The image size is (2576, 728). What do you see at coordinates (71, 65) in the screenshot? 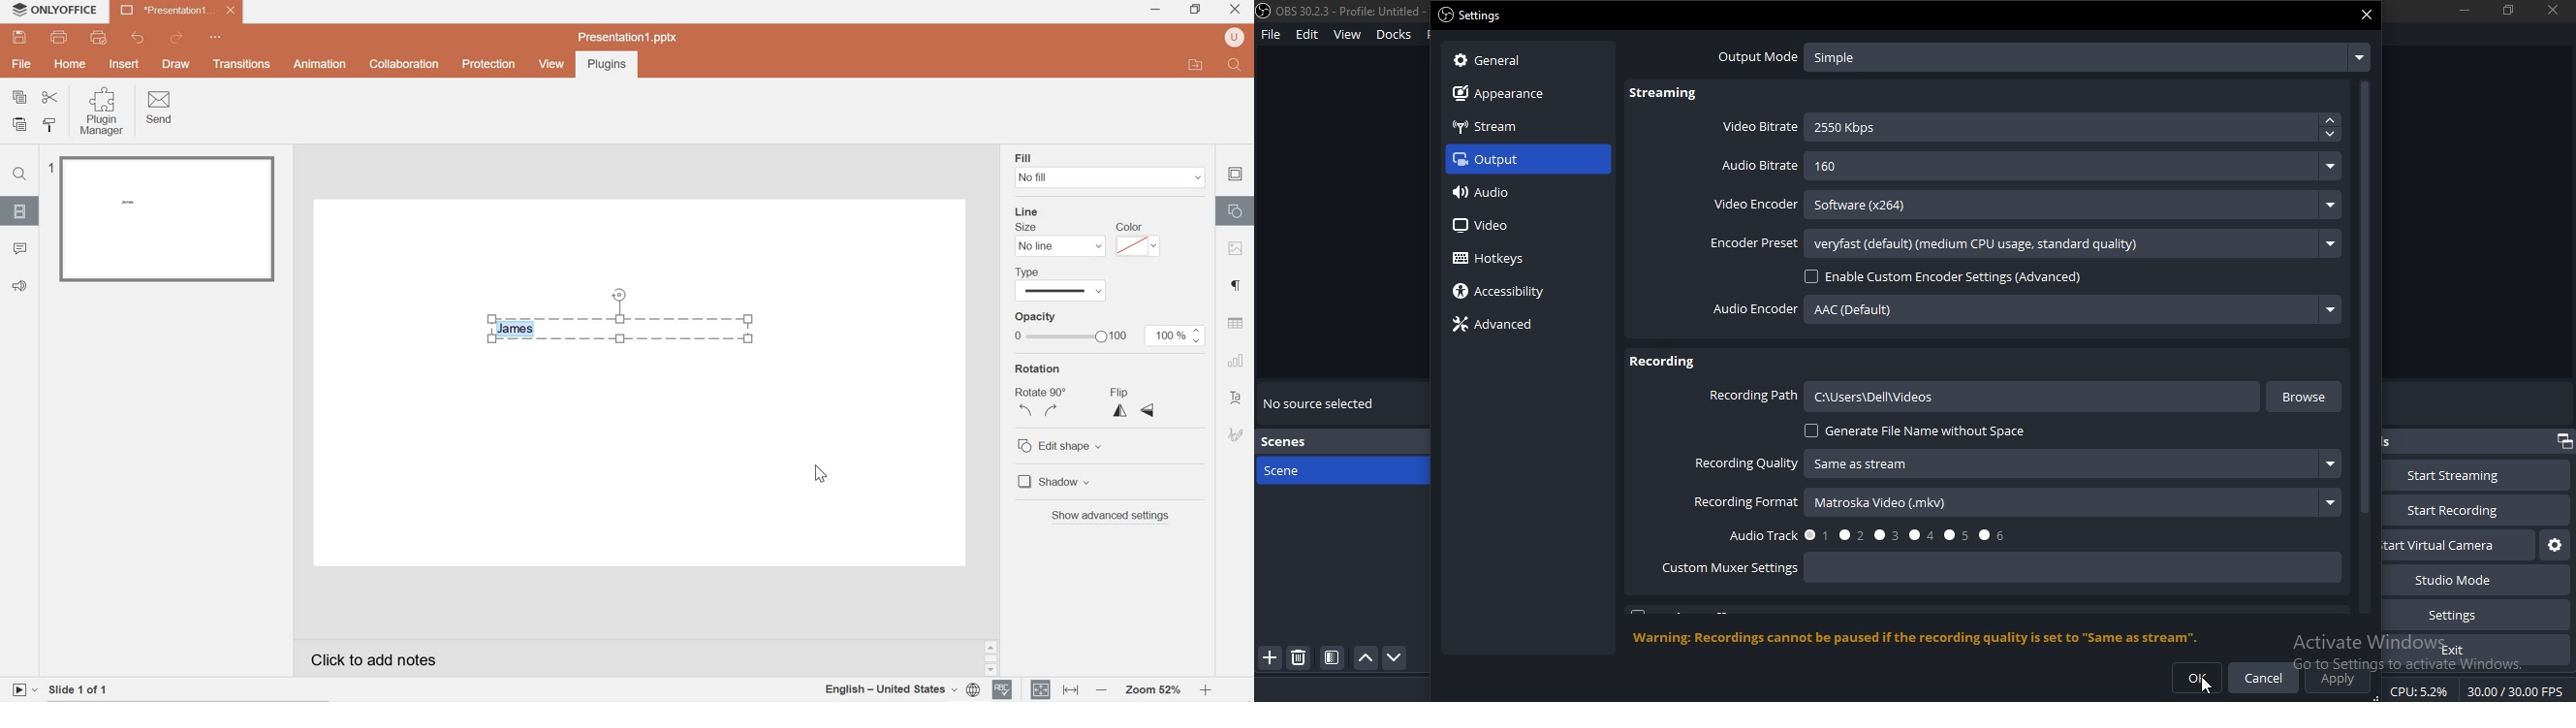
I see `hOME` at bounding box center [71, 65].